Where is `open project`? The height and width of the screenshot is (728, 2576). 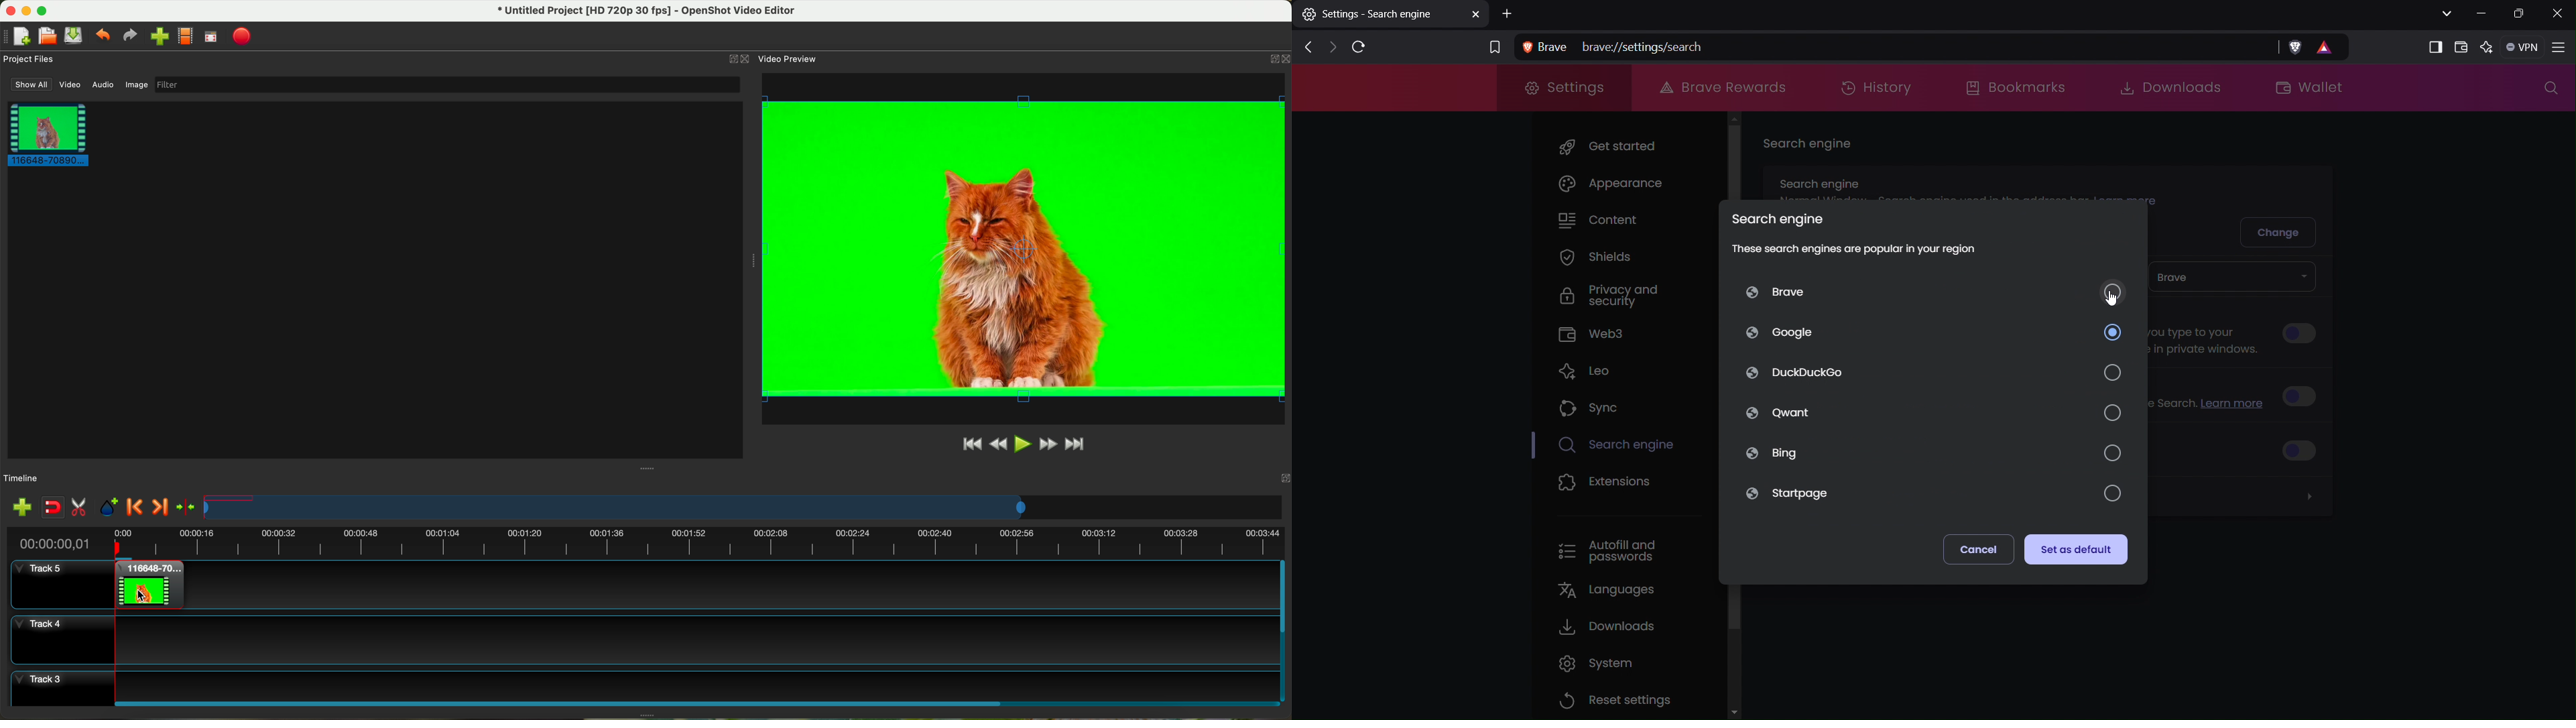
open project is located at coordinates (48, 36).